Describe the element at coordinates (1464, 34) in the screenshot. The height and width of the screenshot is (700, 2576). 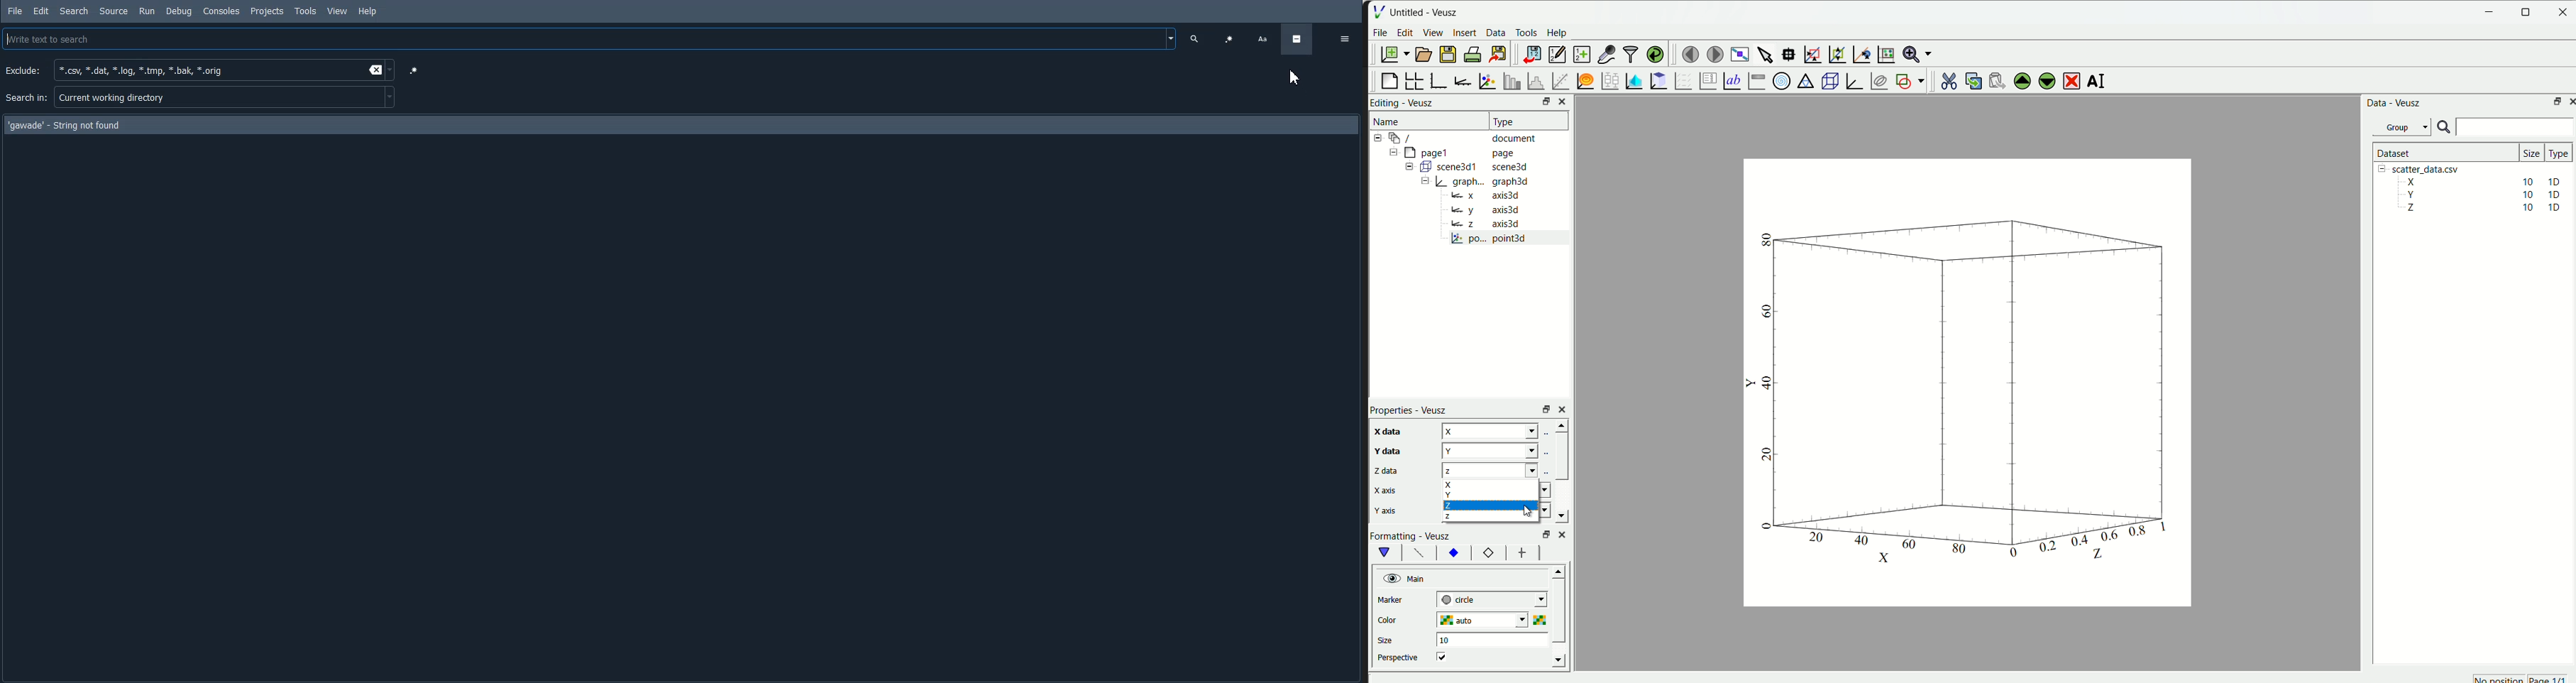
I see `insert` at that location.